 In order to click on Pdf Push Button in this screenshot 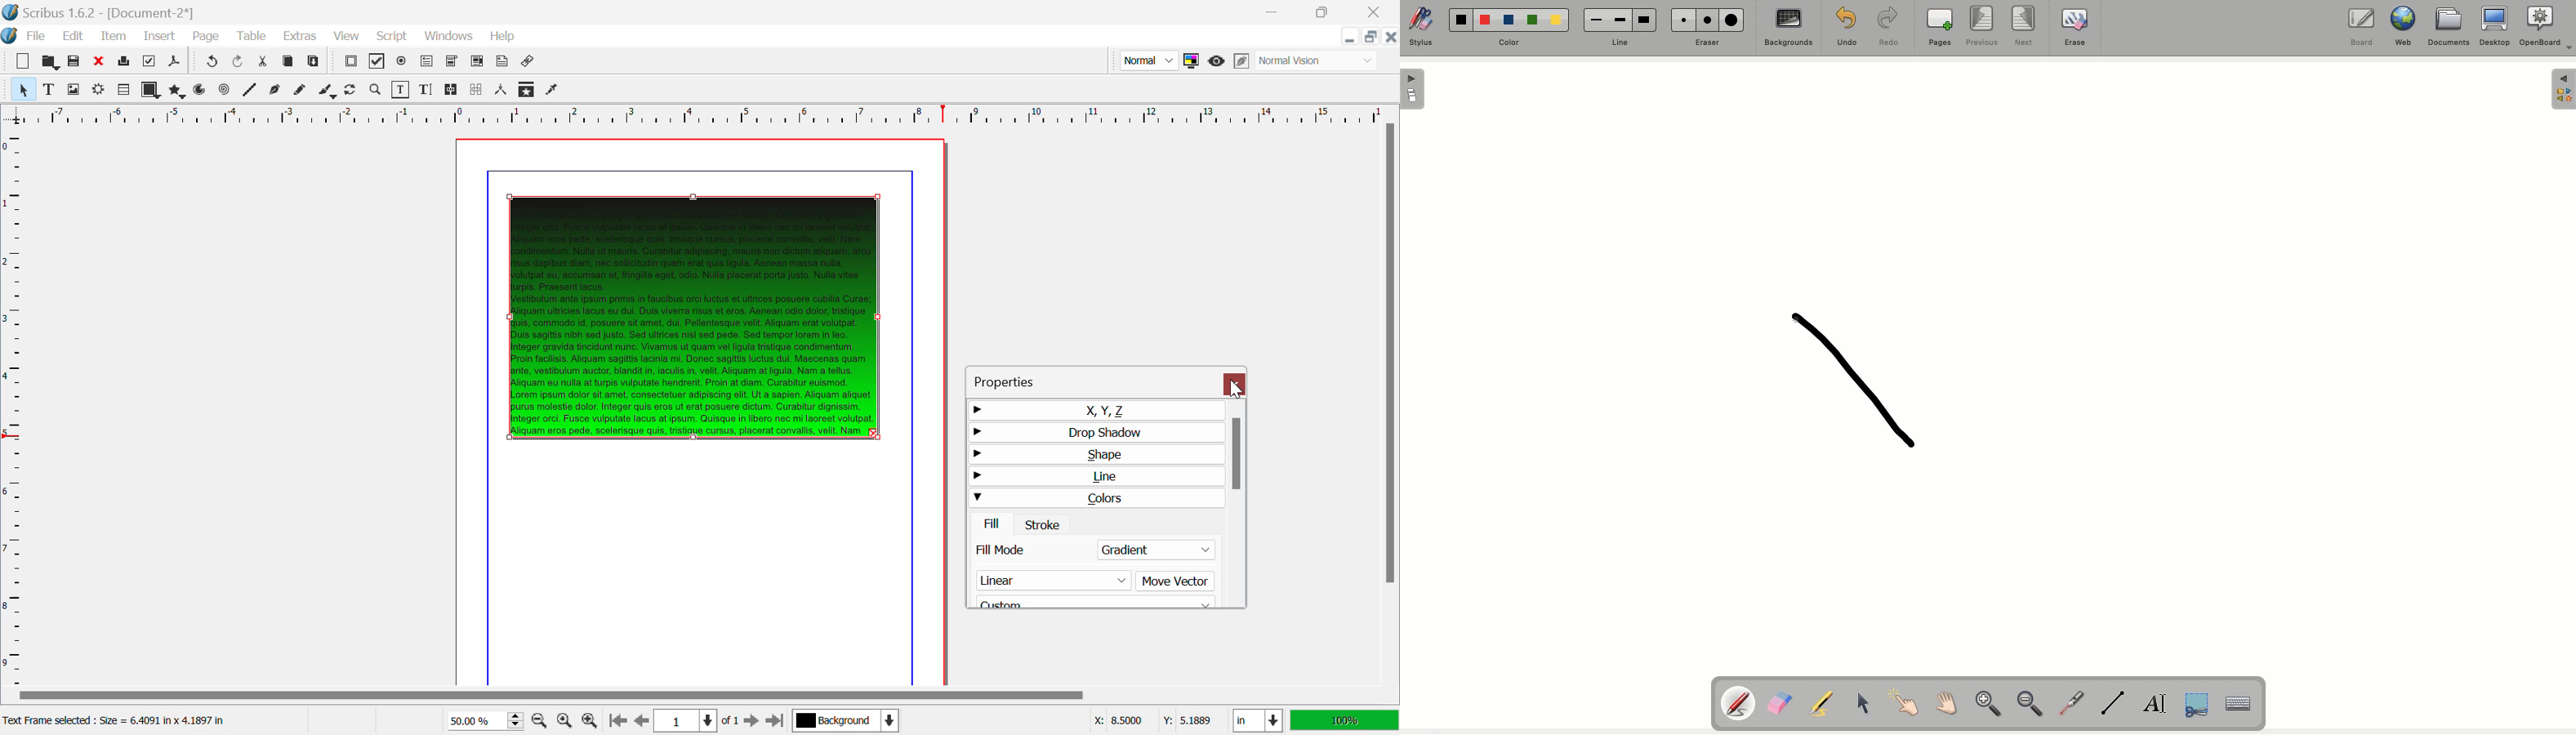, I will do `click(351, 63)`.